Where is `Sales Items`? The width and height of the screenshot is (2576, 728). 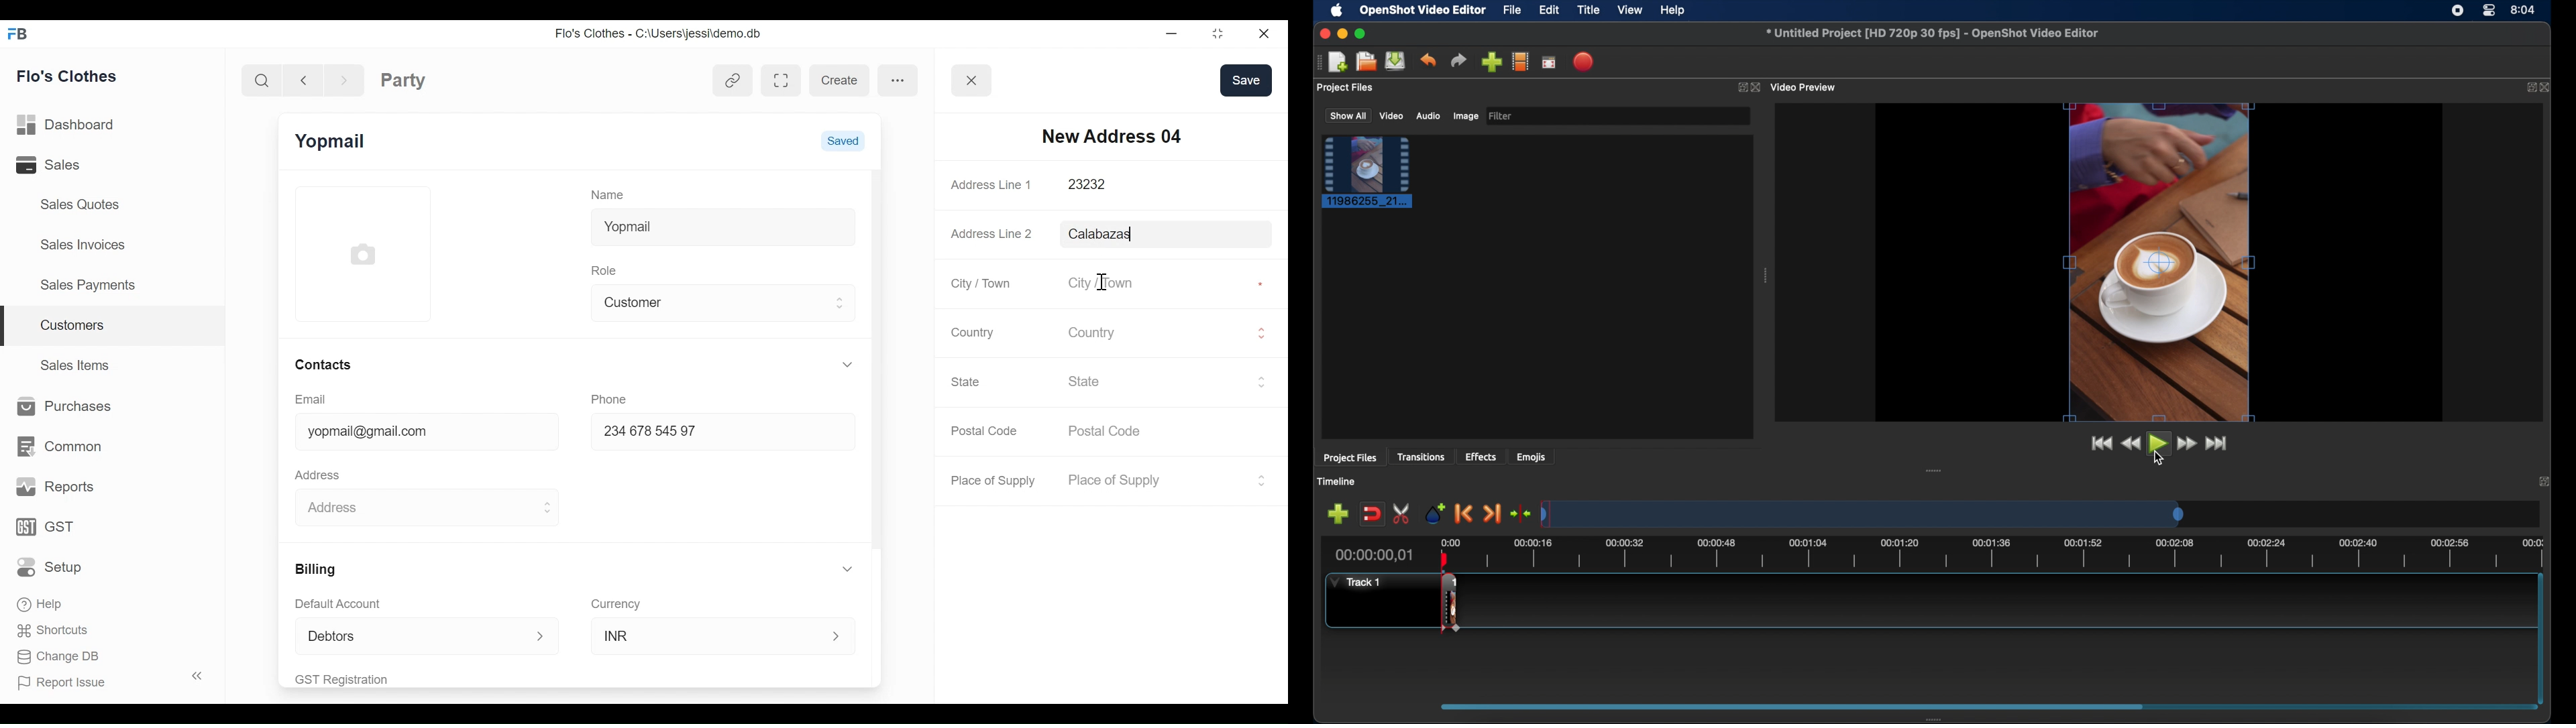 Sales Items is located at coordinates (76, 363).